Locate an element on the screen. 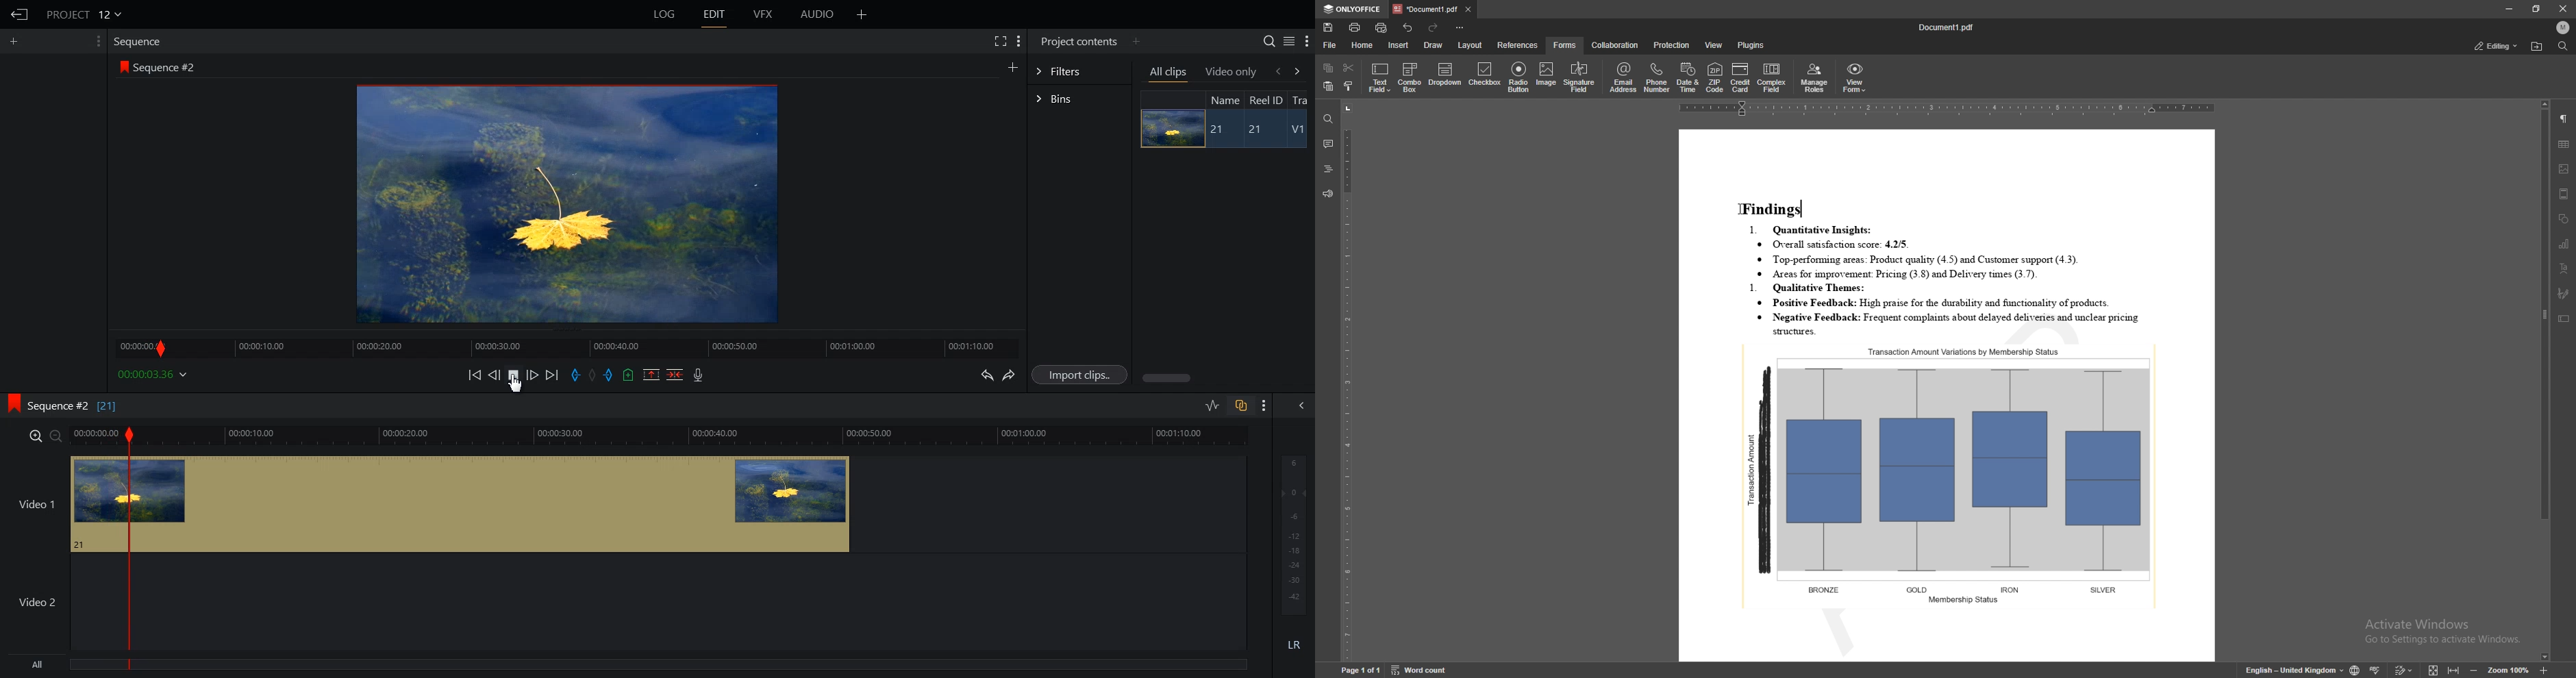  cut is located at coordinates (1349, 66).